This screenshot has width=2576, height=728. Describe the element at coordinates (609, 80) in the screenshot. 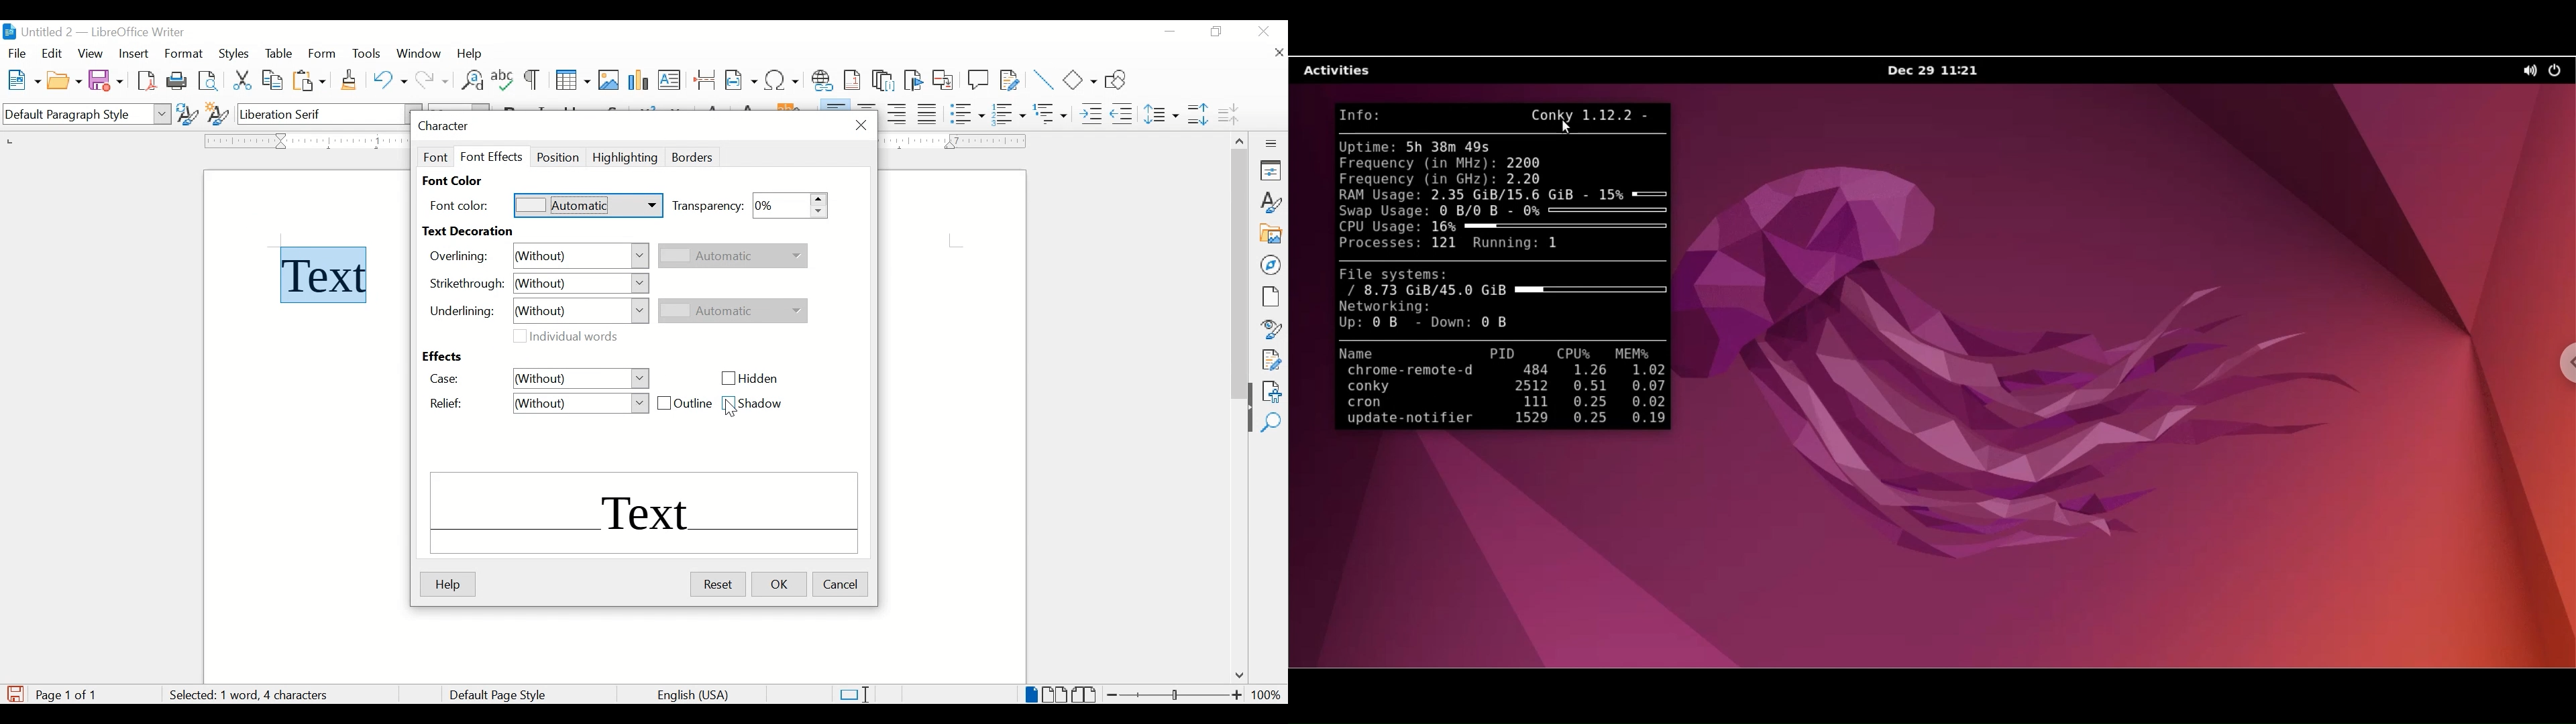

I see `insert image` at that location.